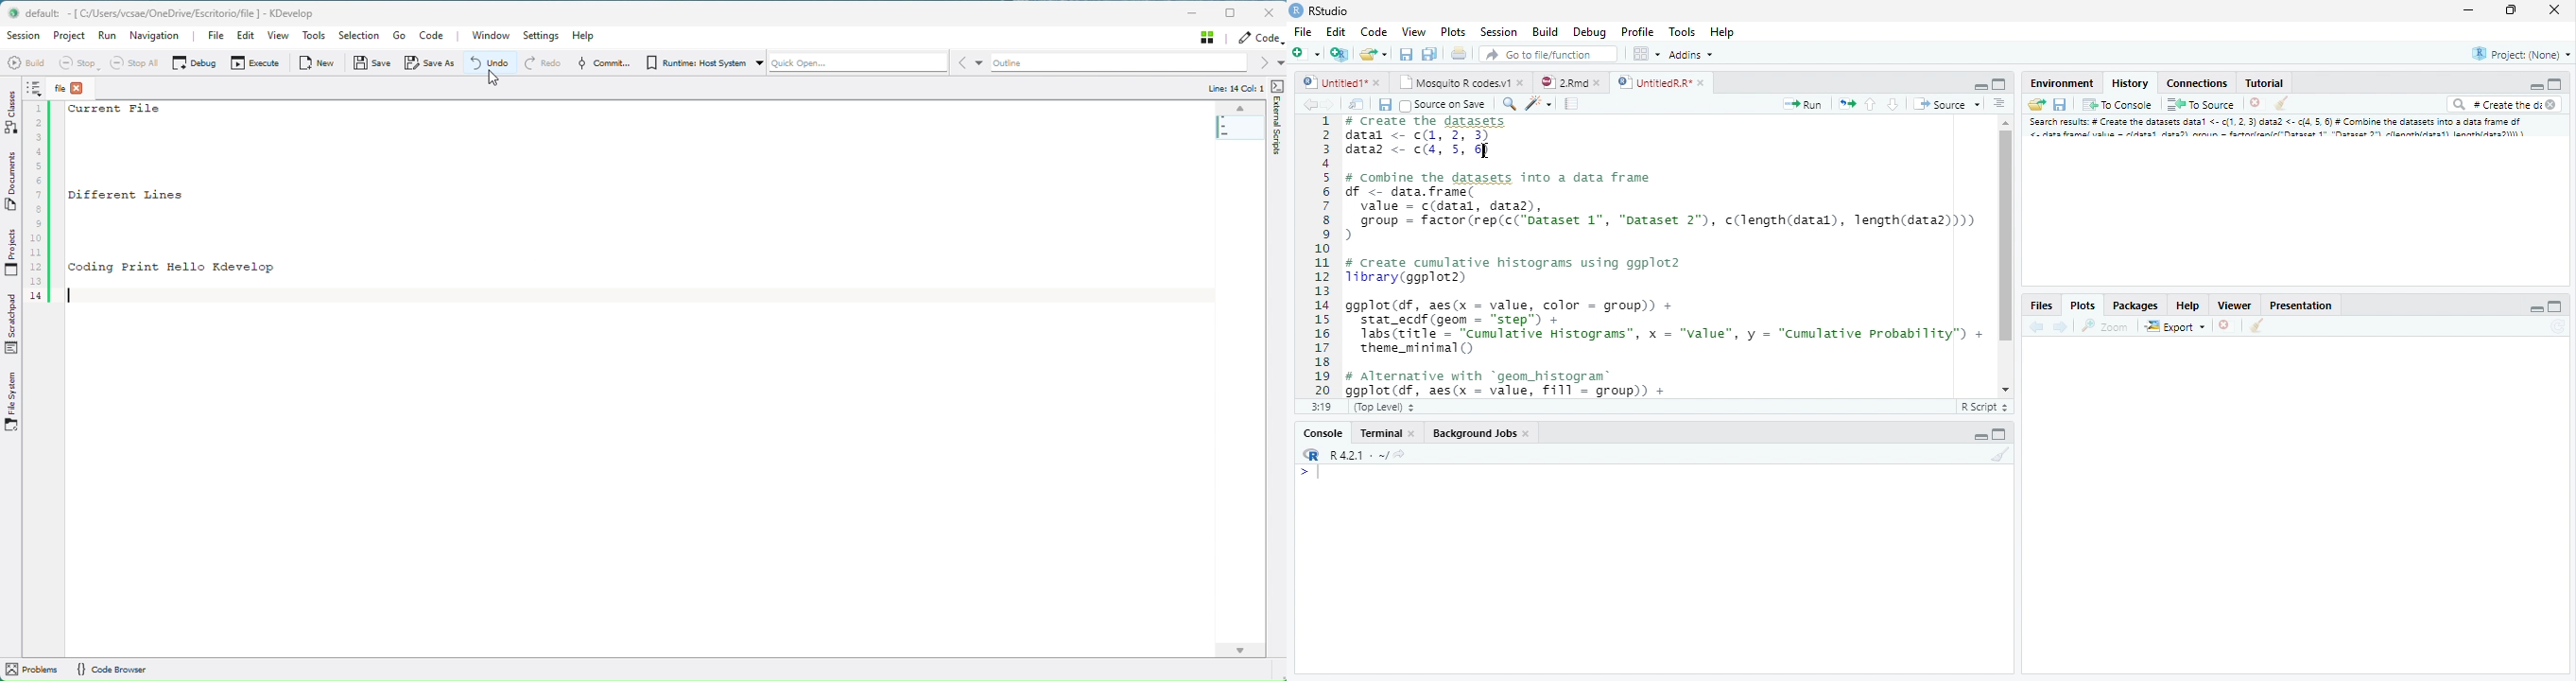  What do you see at coordinates (1541, 104) in the screenshot?
I see `Code beautify` at bounding box center [1541, 104].